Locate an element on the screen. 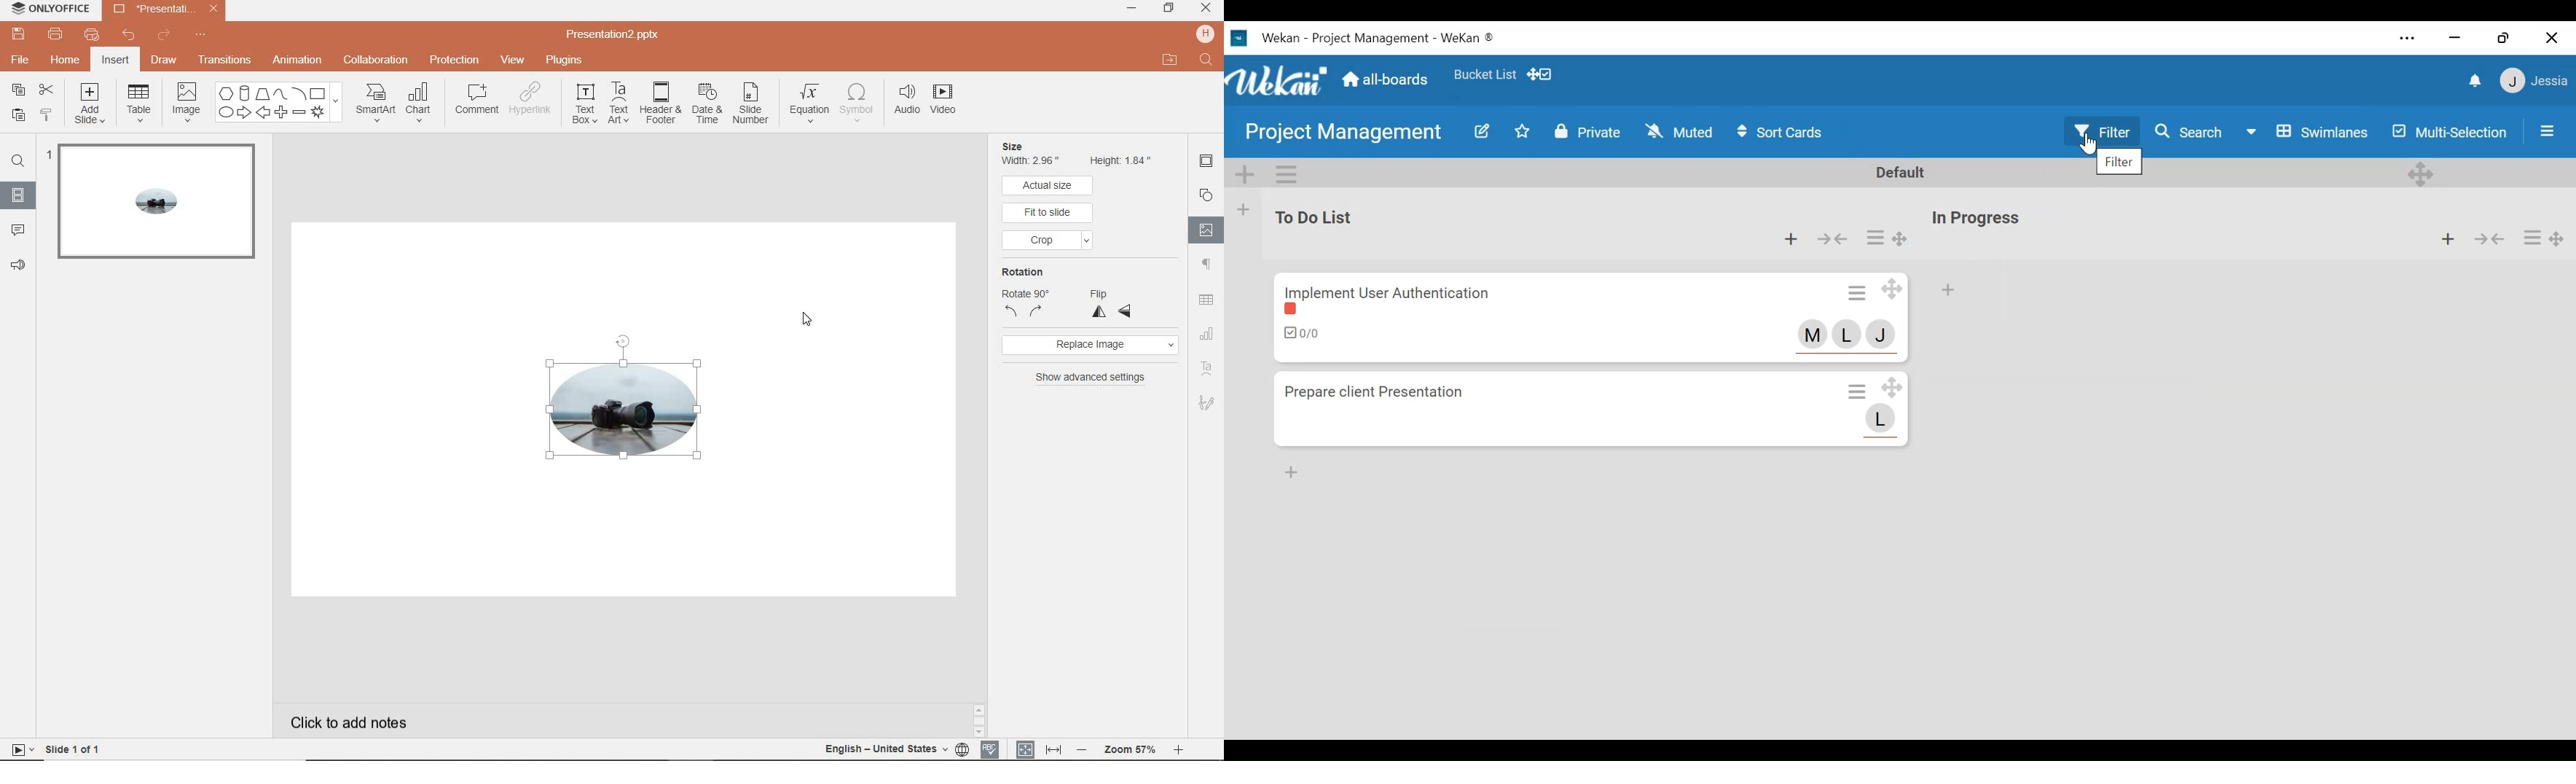 This screenshot has width=2576, height=784. text language is located at coordinates (898, 749).